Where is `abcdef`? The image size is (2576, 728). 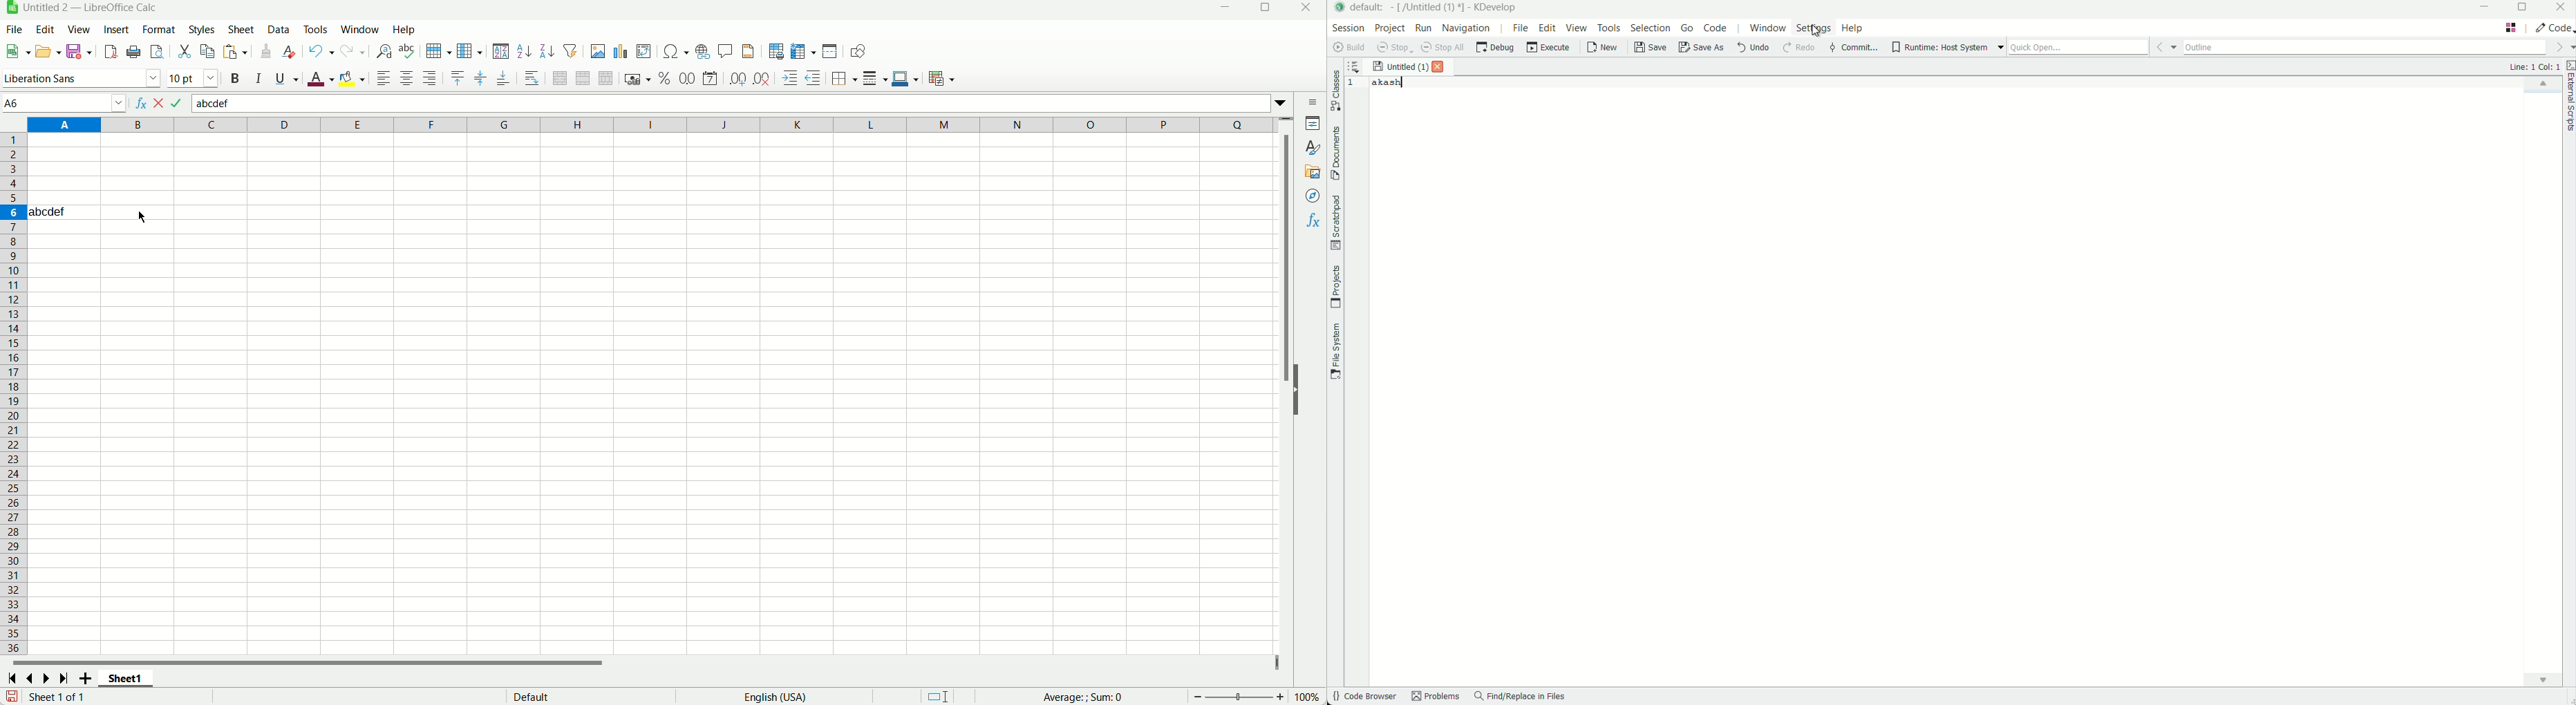 abcdef is located at coordinates (48, 212).